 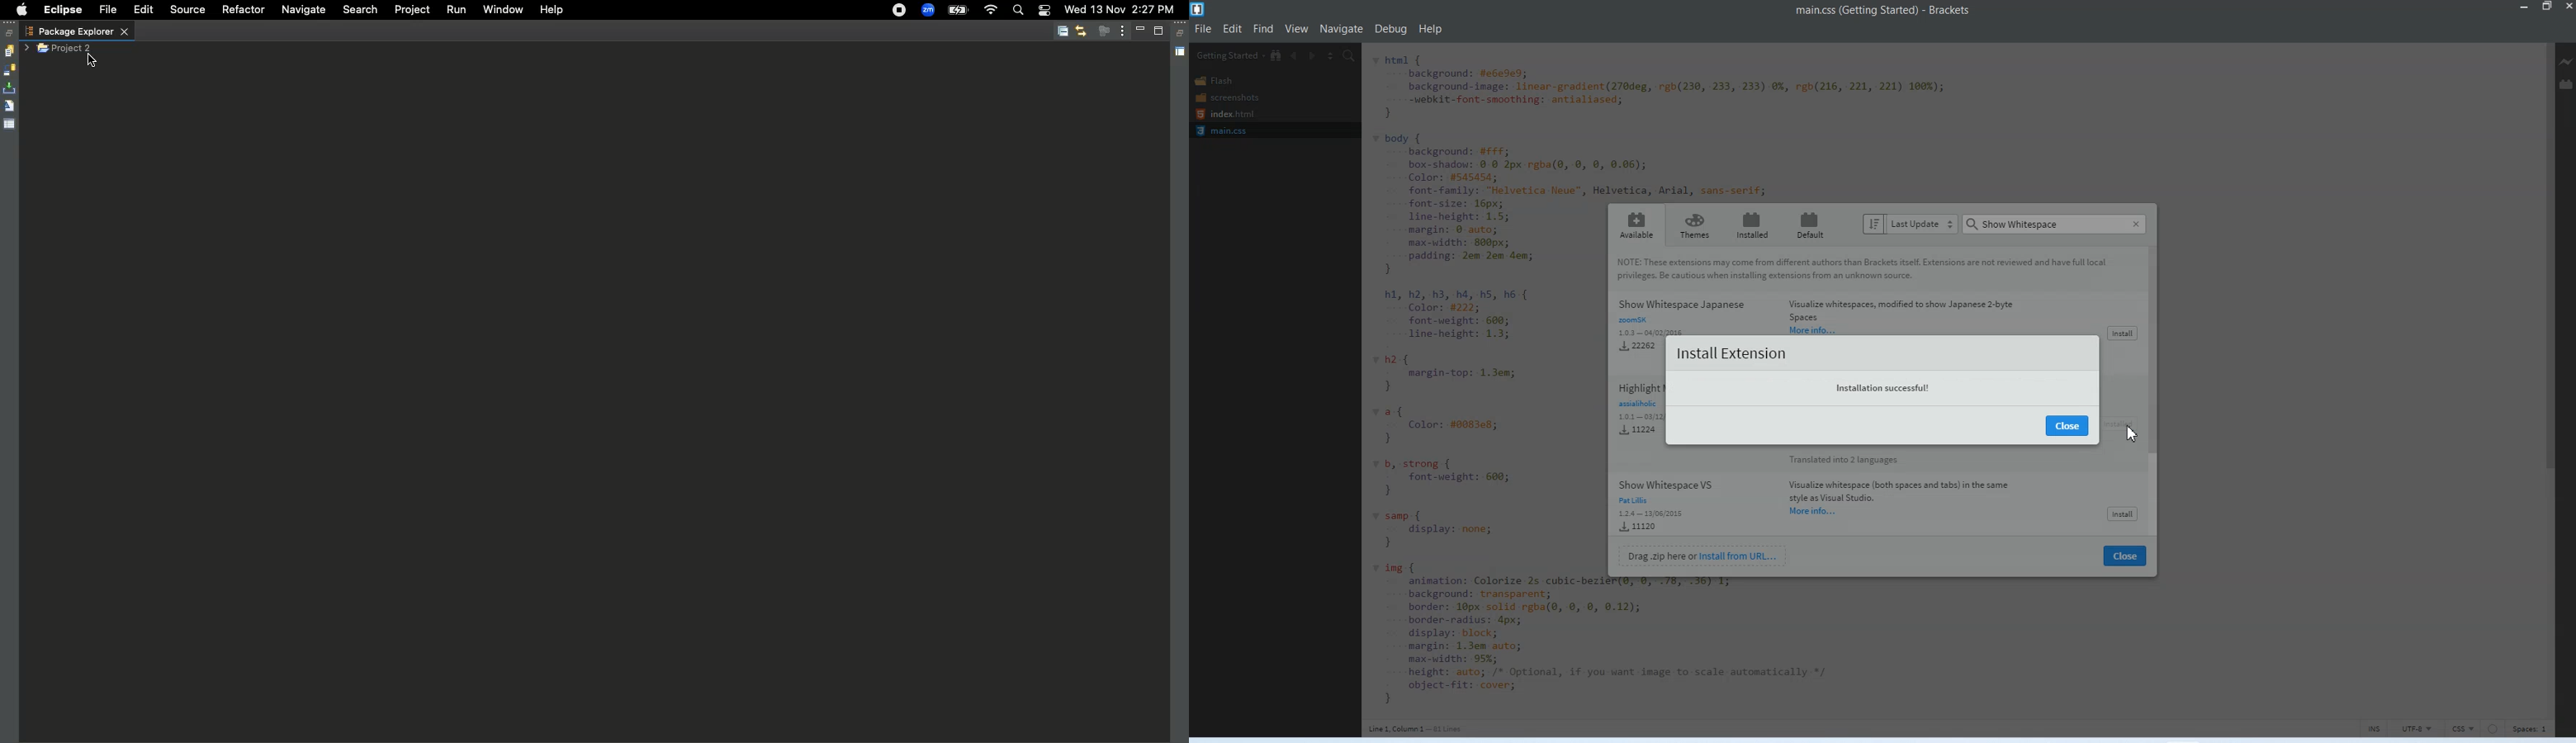 What do you see at coordinates (1294, 55) in the screenshot?
I see `Navigate Backwards ` at bounding box center [1294, 55].